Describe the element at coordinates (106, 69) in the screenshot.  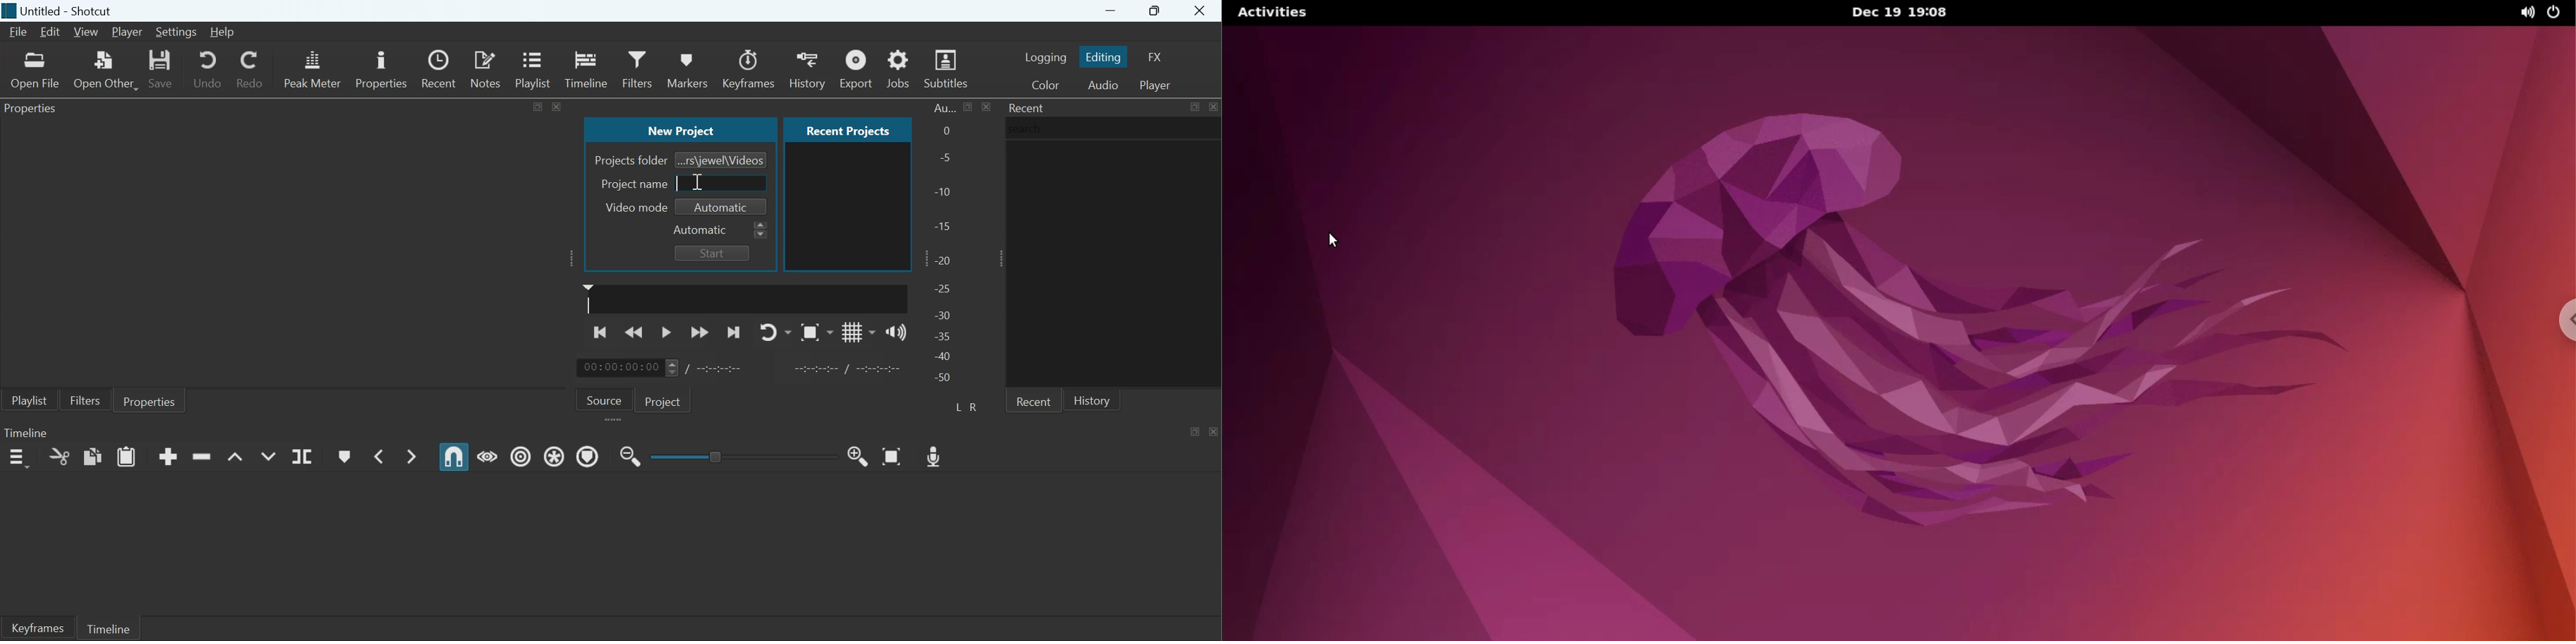
I see `Open a device, stream or generator` at that location.